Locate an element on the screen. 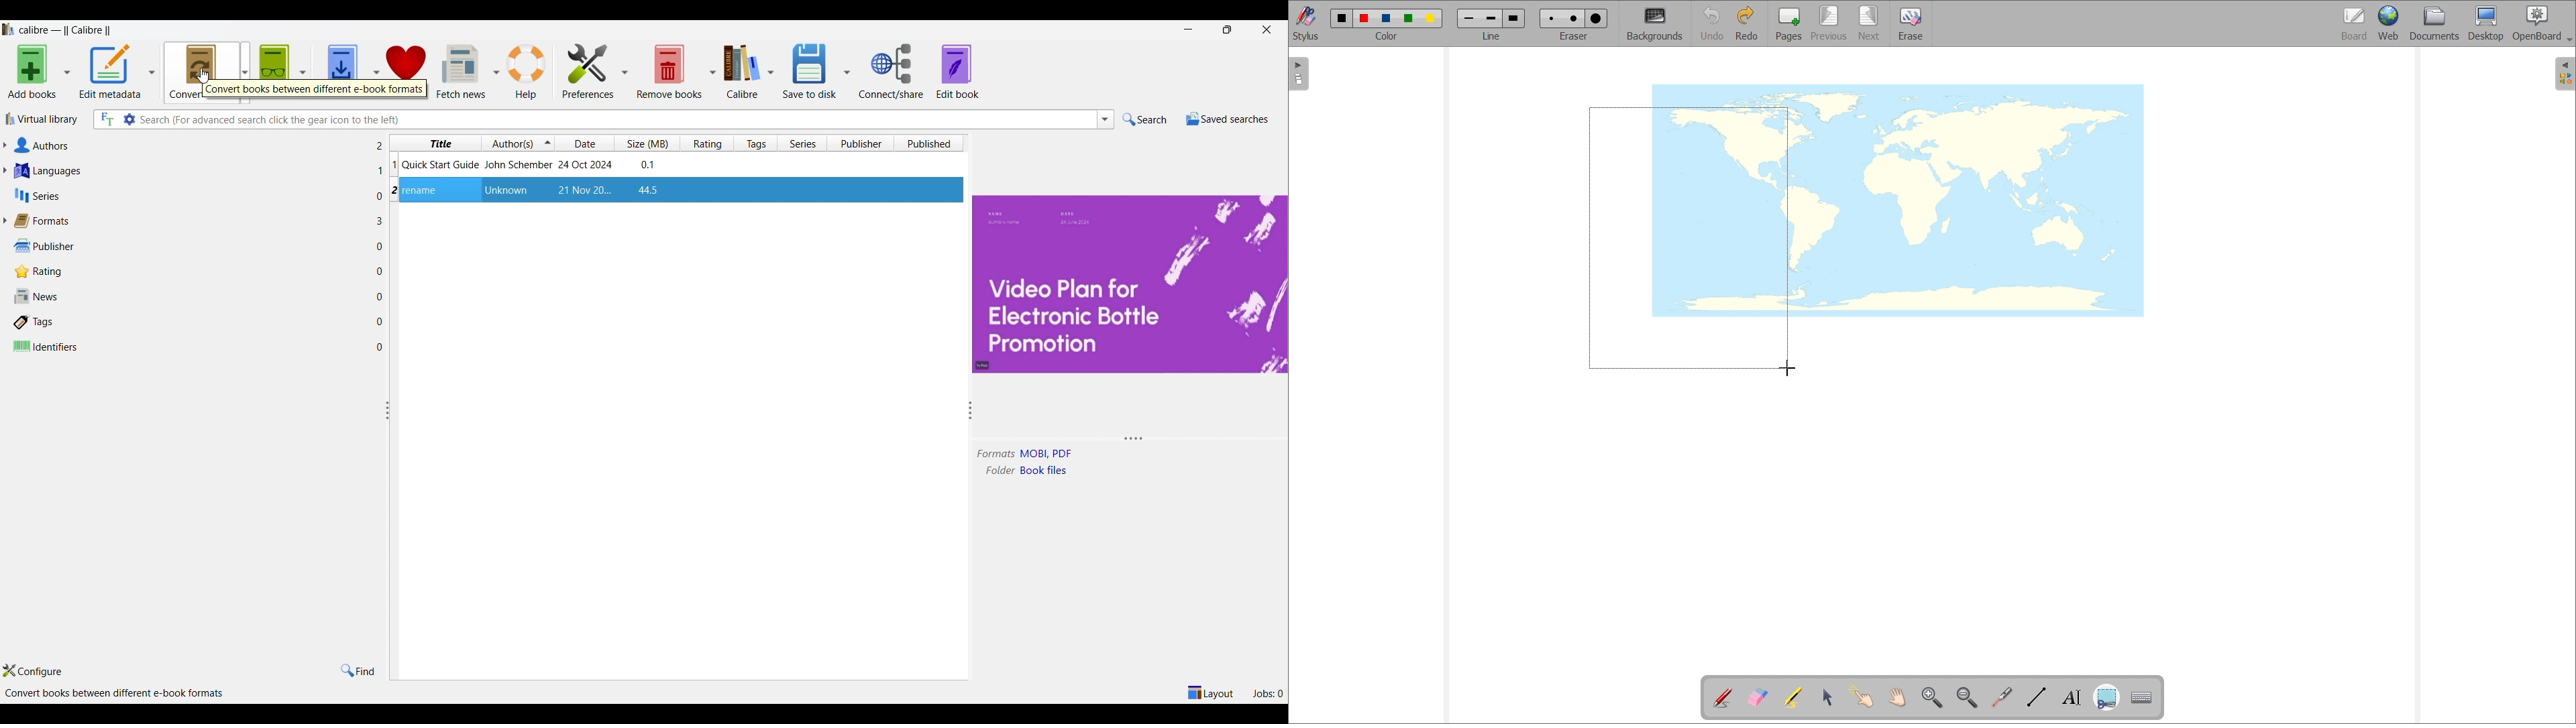 This screenshot has height=728, width=2576. Configure is located at coordinates (33, 671).